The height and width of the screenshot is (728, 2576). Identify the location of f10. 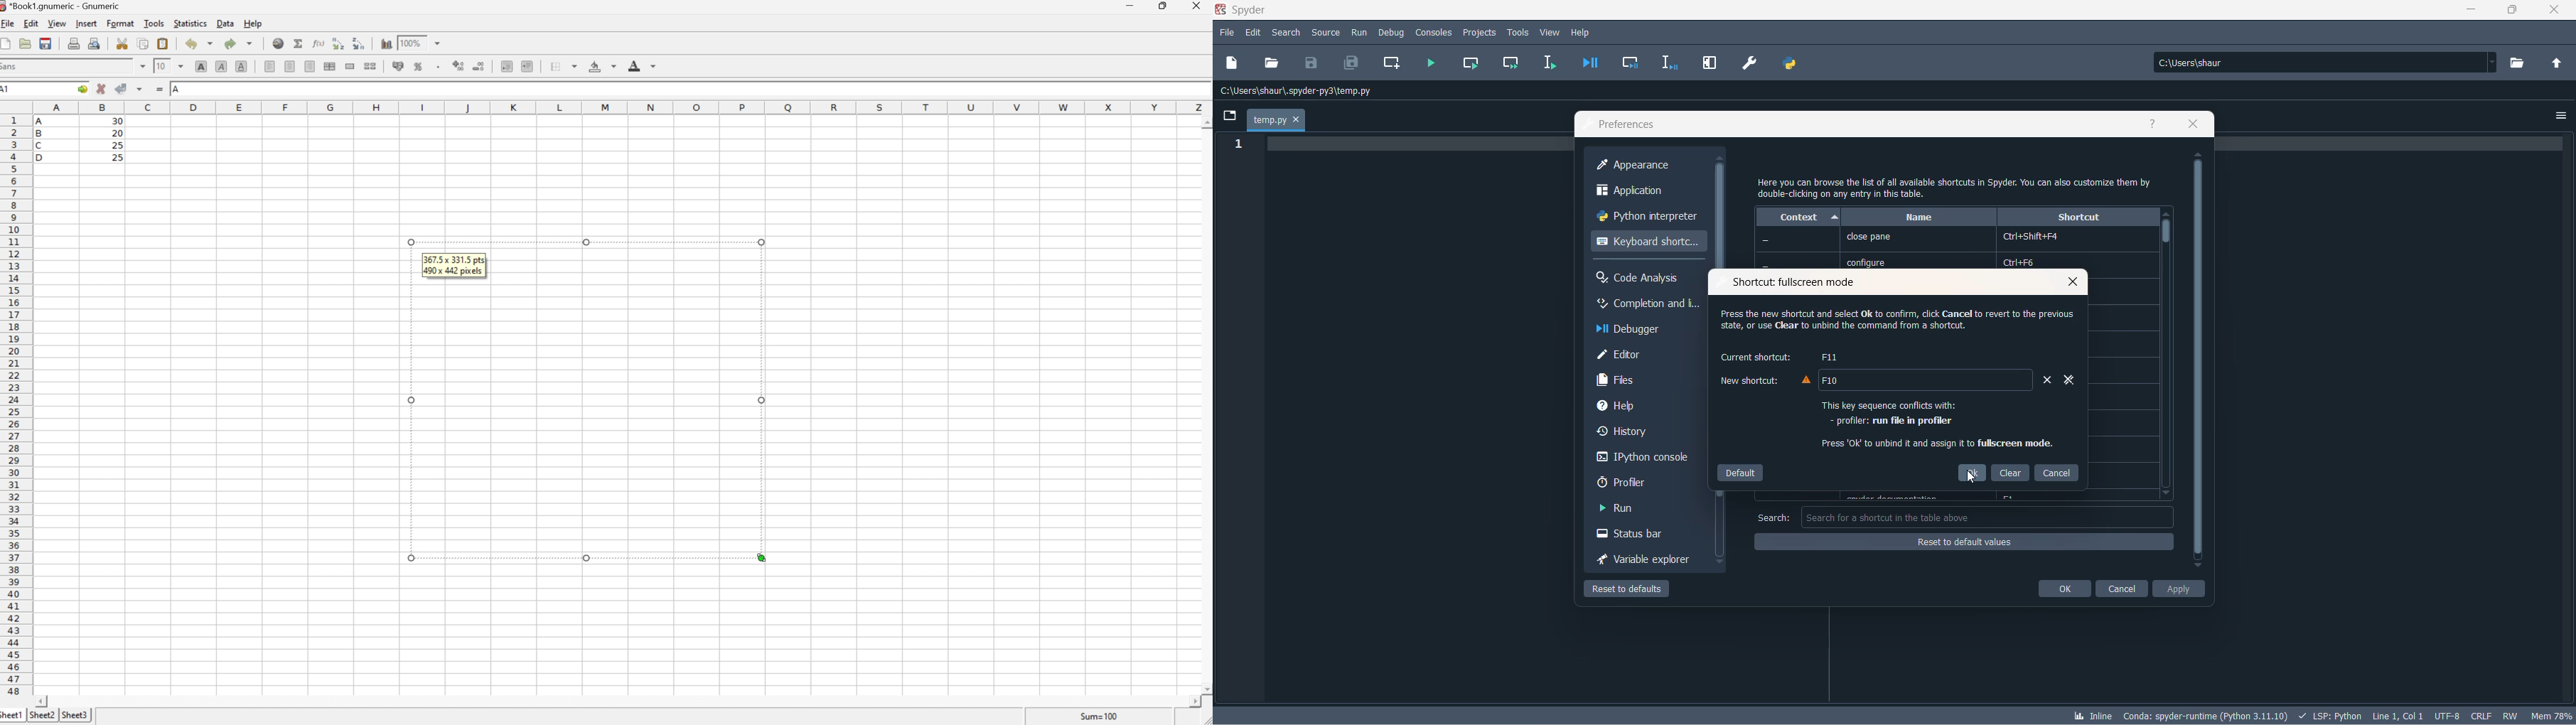
(1836, 381).